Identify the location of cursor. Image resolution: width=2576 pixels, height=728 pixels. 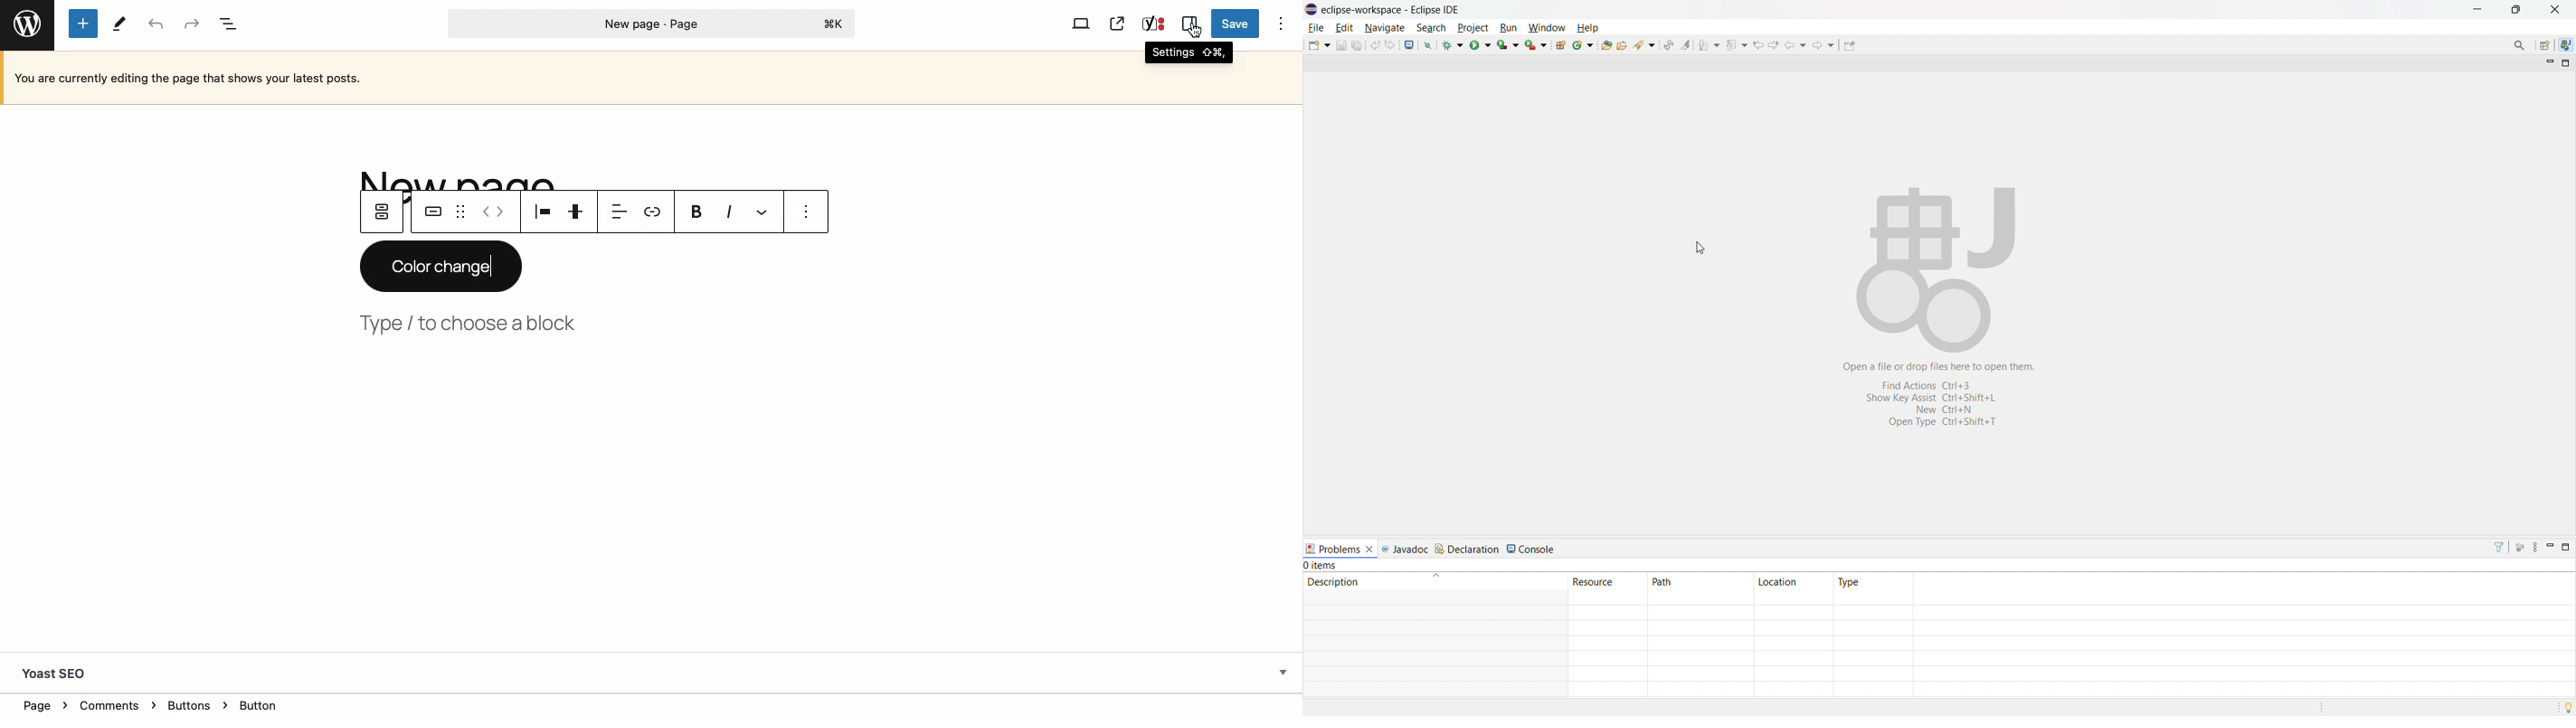
(1700, 248).